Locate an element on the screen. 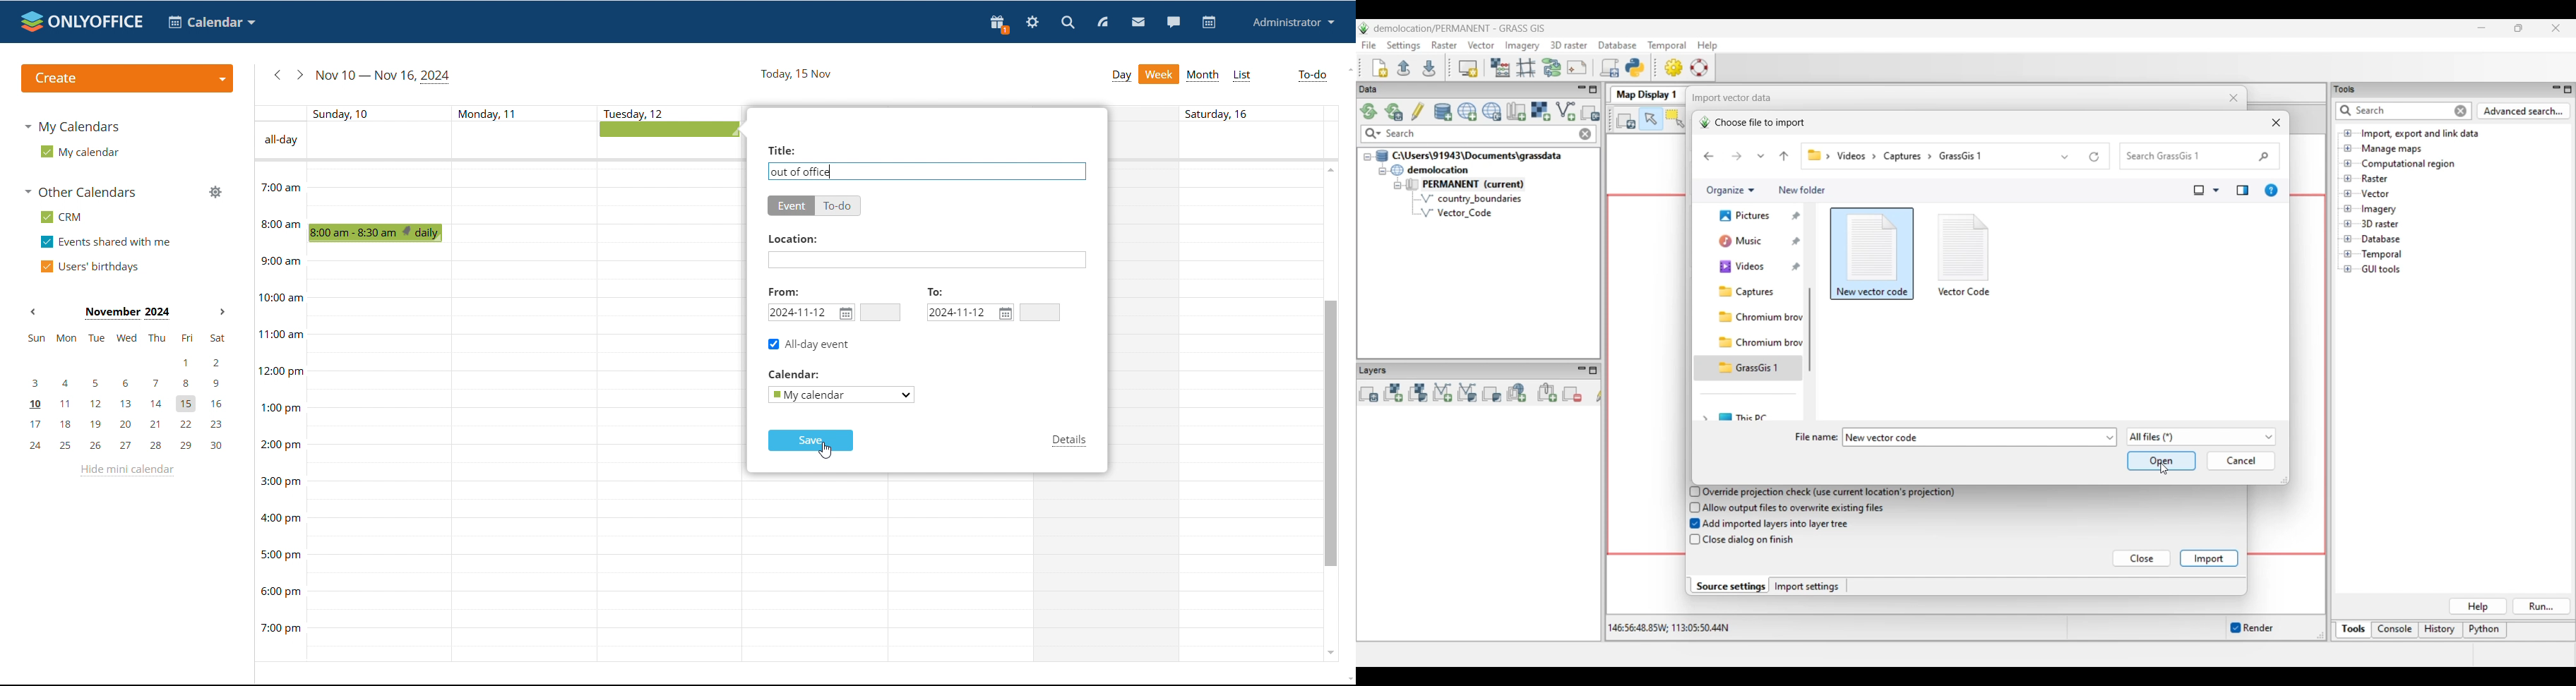  scroll down is located at coordinates (1347, 680).